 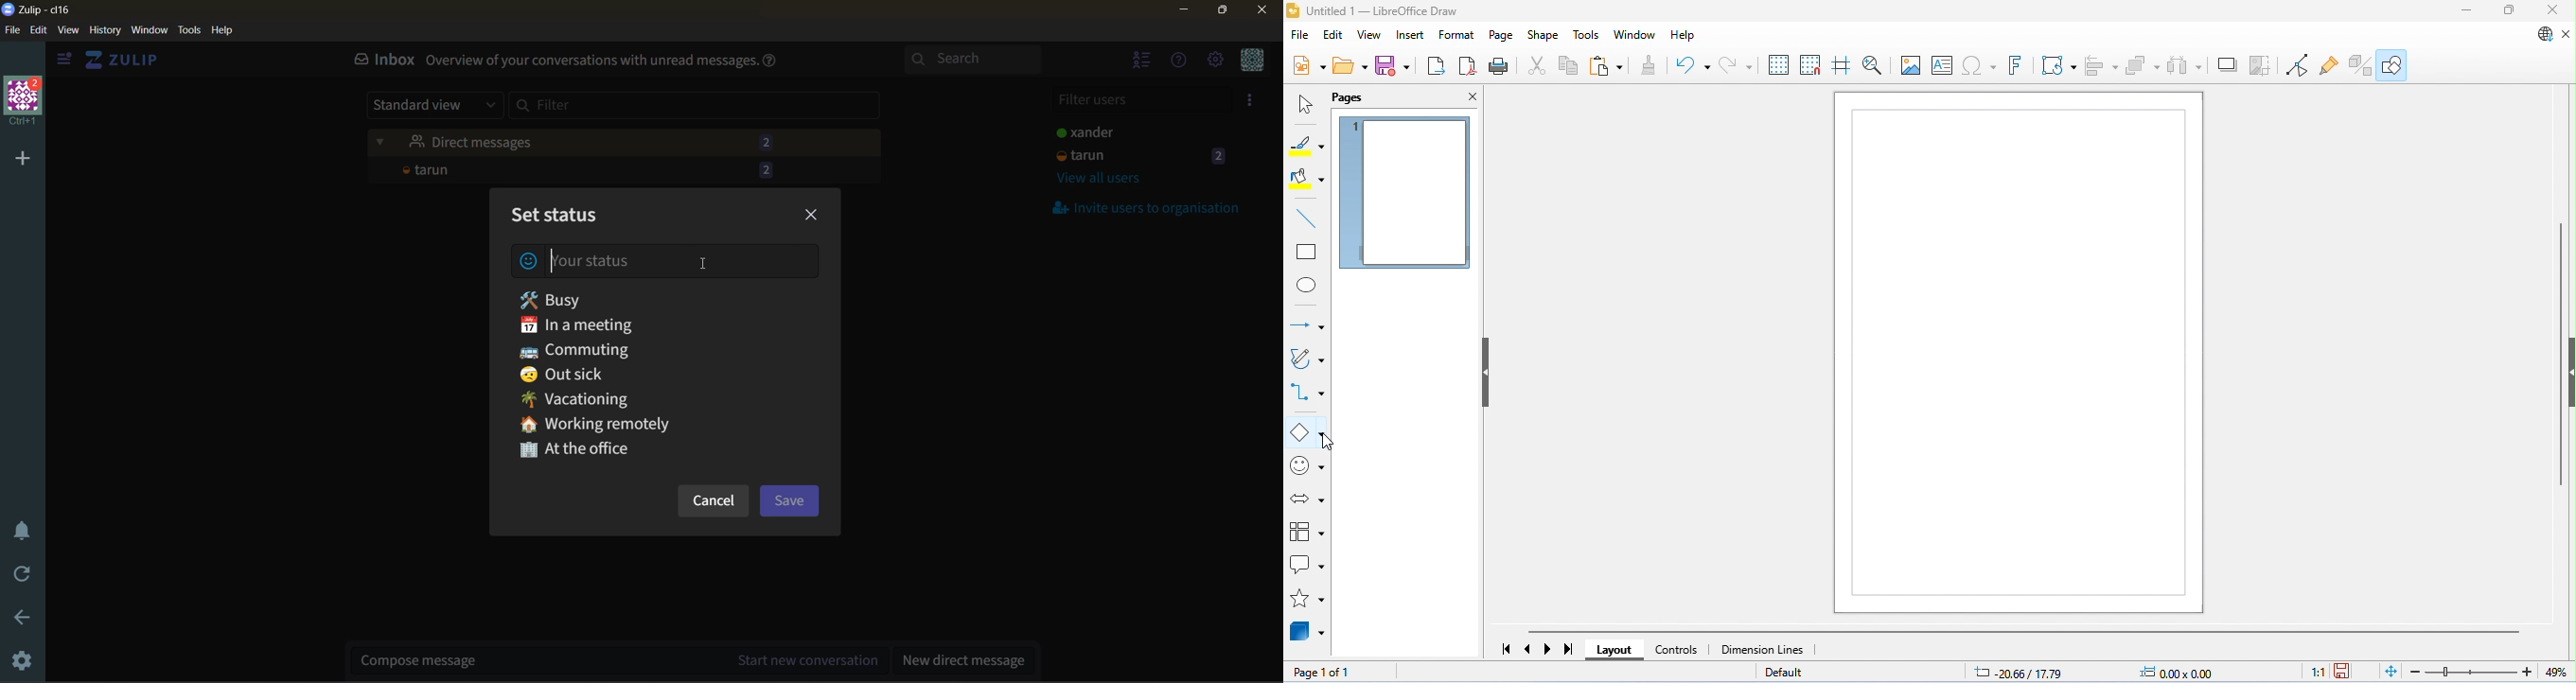 What do you see at coordinates (1391, 65) in the screenshot?
I see `save` at bounding box center [1391, 65].